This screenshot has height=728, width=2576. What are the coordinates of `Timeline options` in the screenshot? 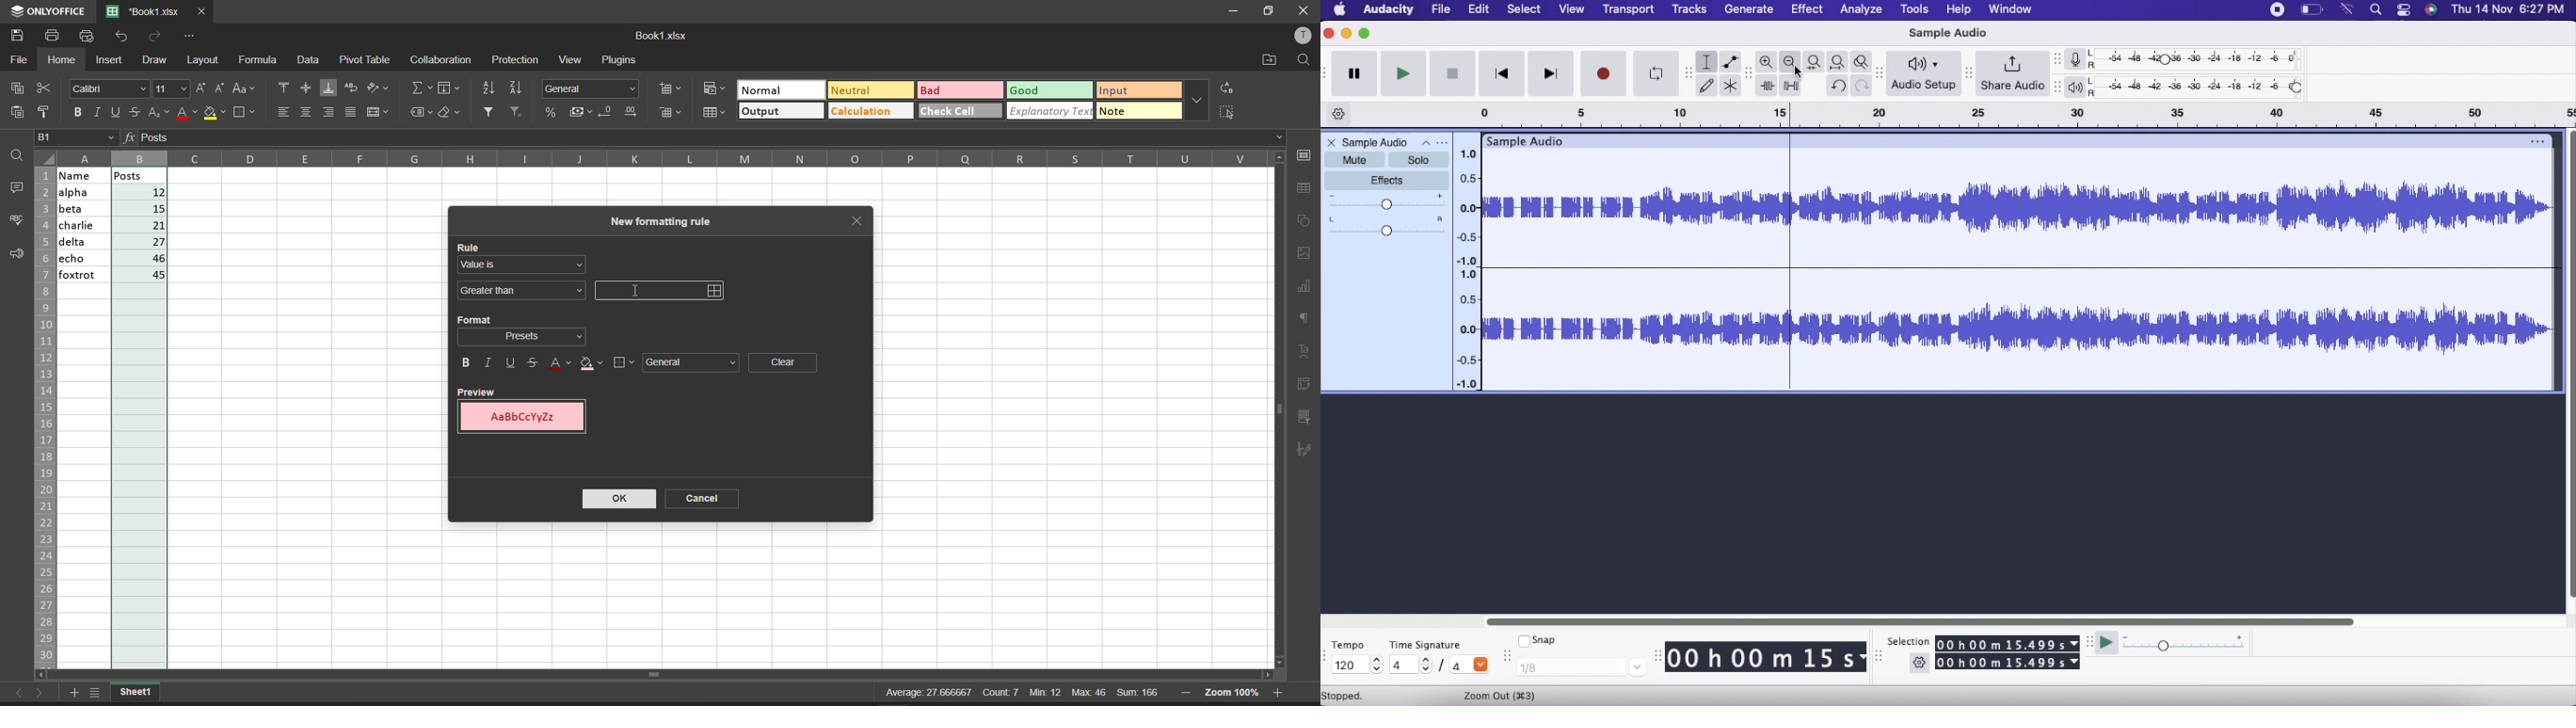 It's located at (1339, 115).